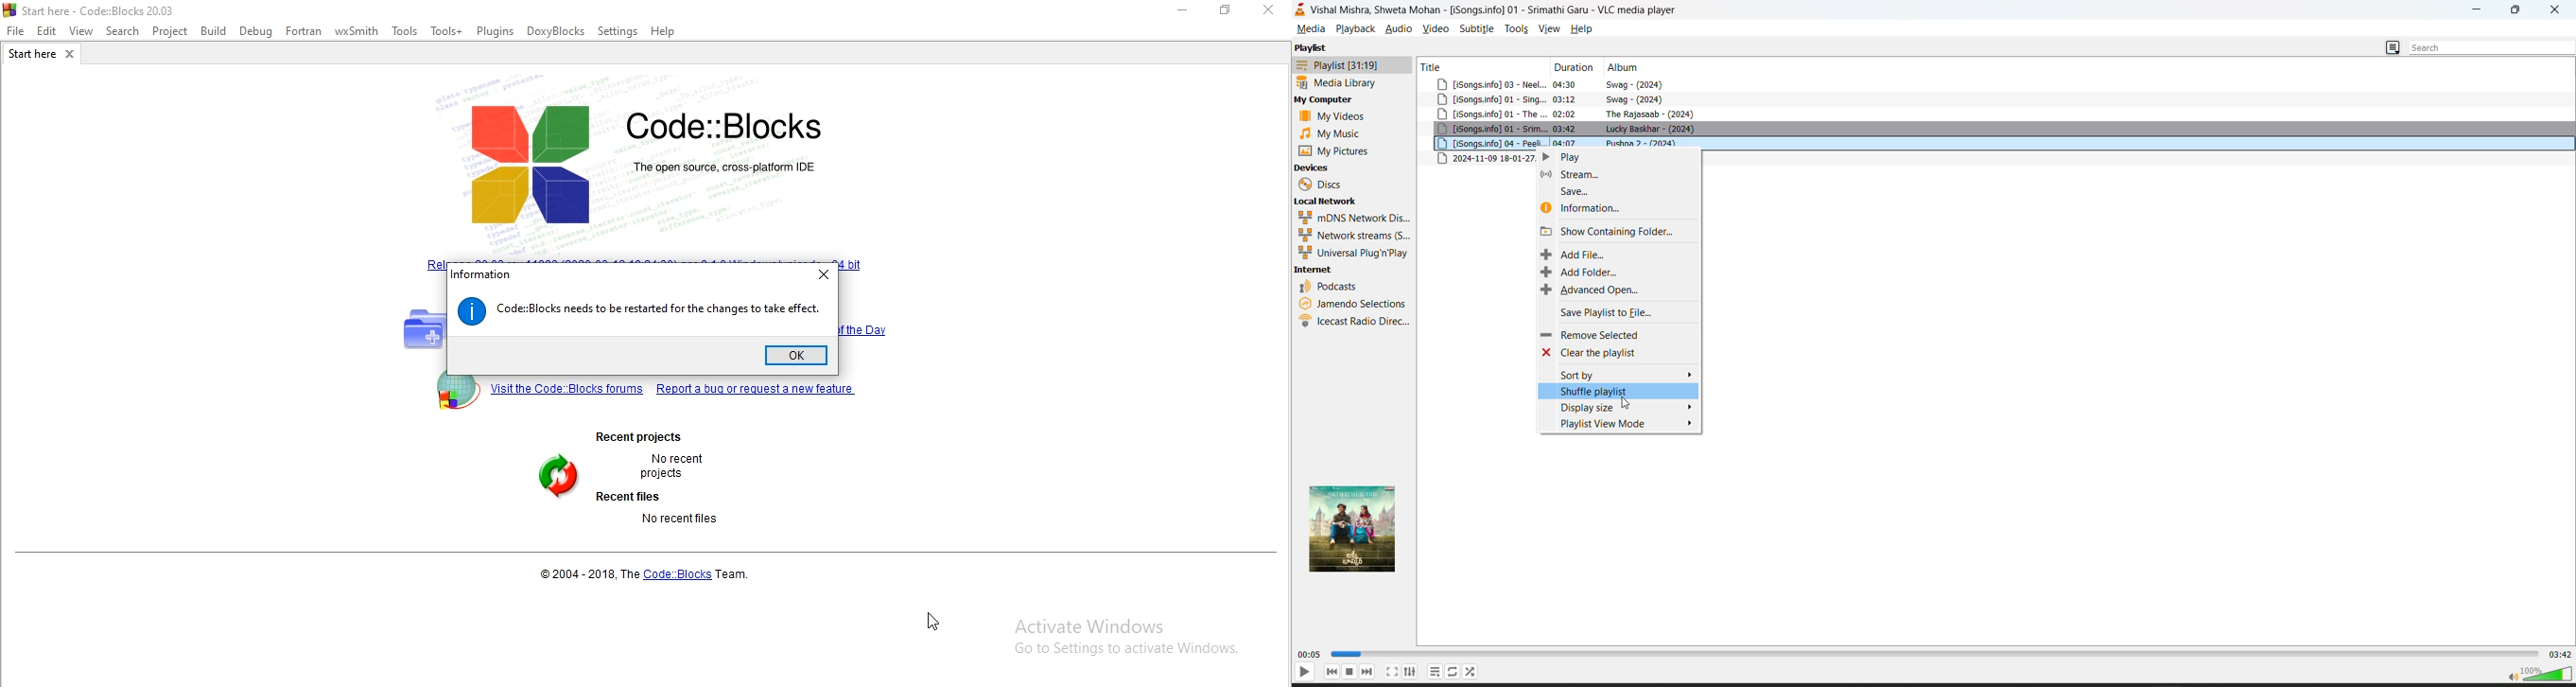 Image resolution: width=2576 pixels, height=700 pixels. What do you see at coordinates (1622, 407) in the screenshot?
I see `display size` at bounding box center [1622, 407].